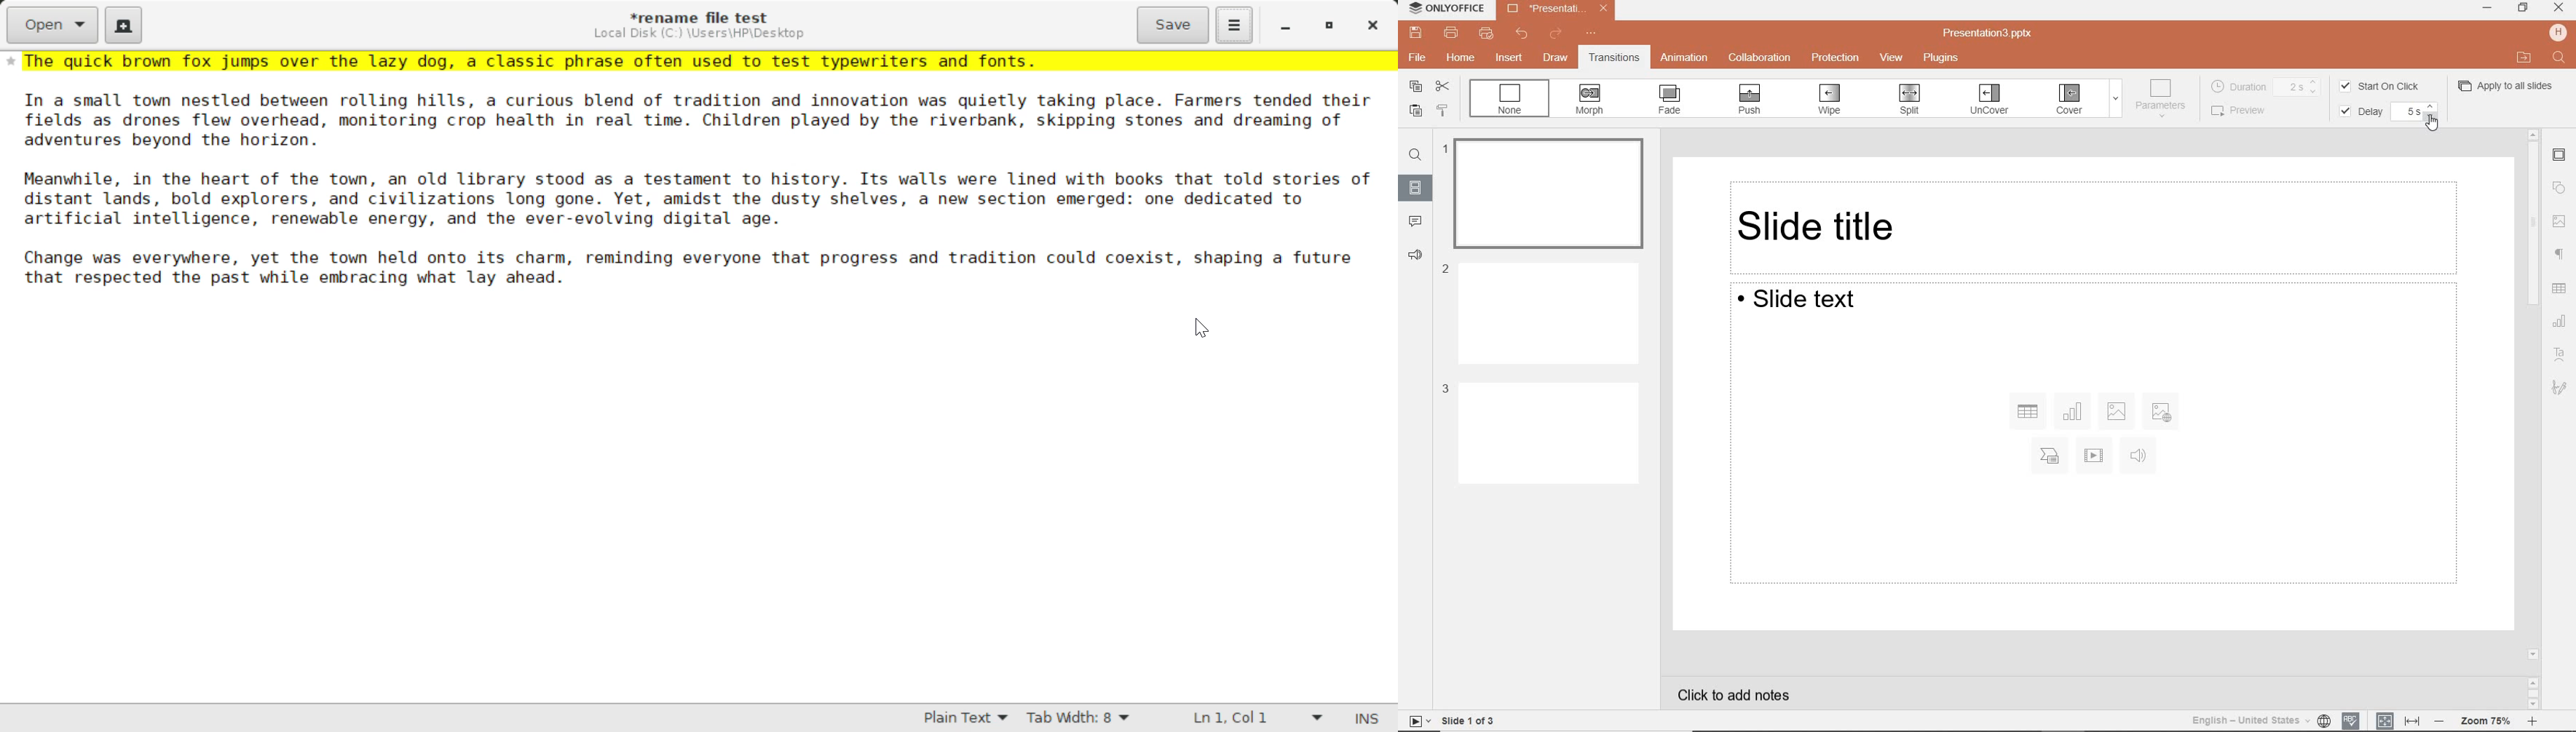 The image size is (2576, 756). Describe the element at coordinates (1685, 57) in the screenshot. I see `animation` at that location.